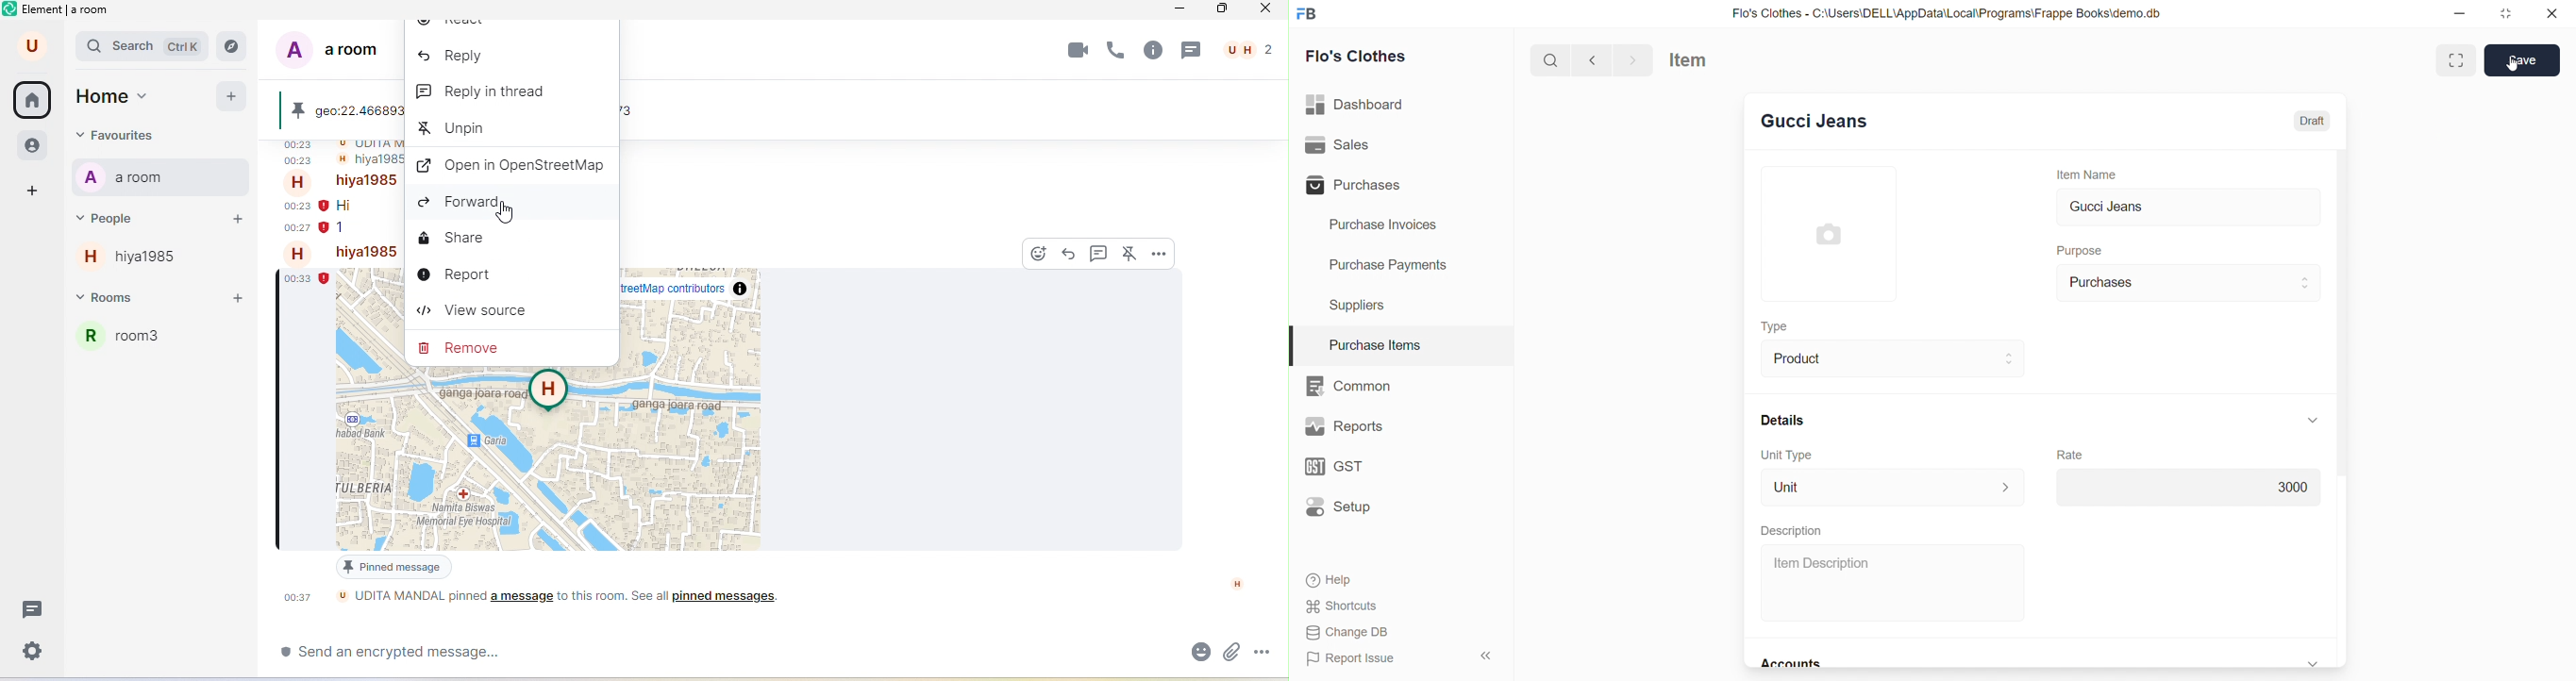  I want to click on Shortcuts, so click(1397, 605).